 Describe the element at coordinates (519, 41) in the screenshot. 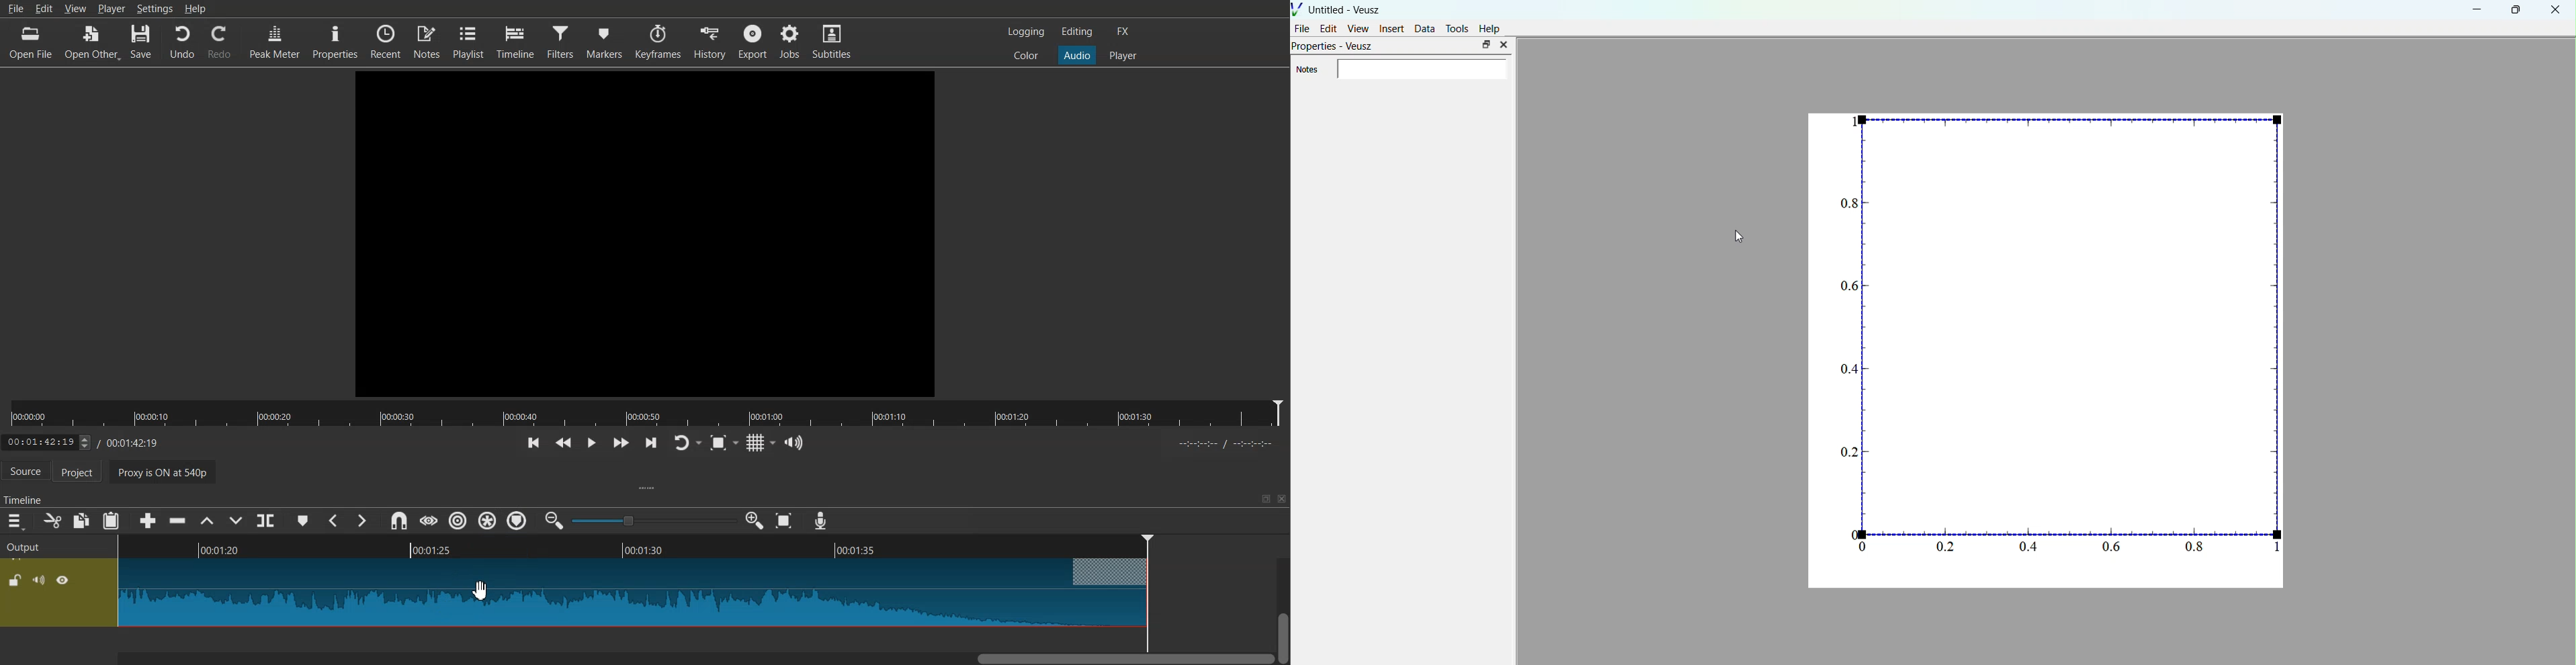

I see `Timeline` at that location.